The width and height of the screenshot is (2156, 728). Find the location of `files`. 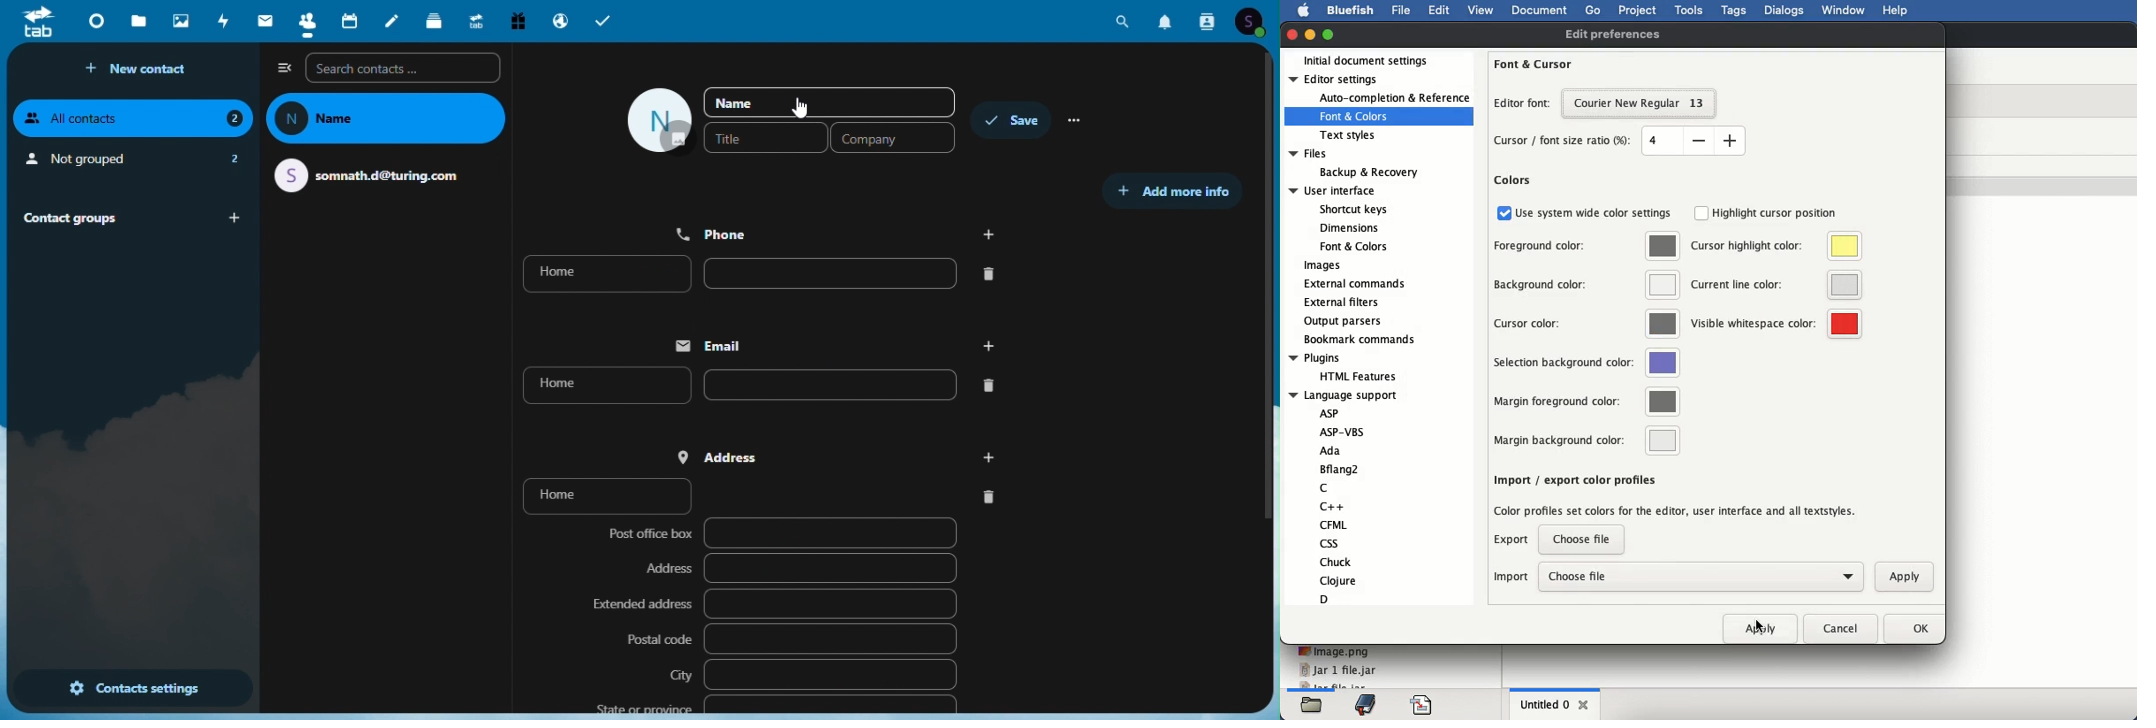

files is located at coordinates (1354, 164).